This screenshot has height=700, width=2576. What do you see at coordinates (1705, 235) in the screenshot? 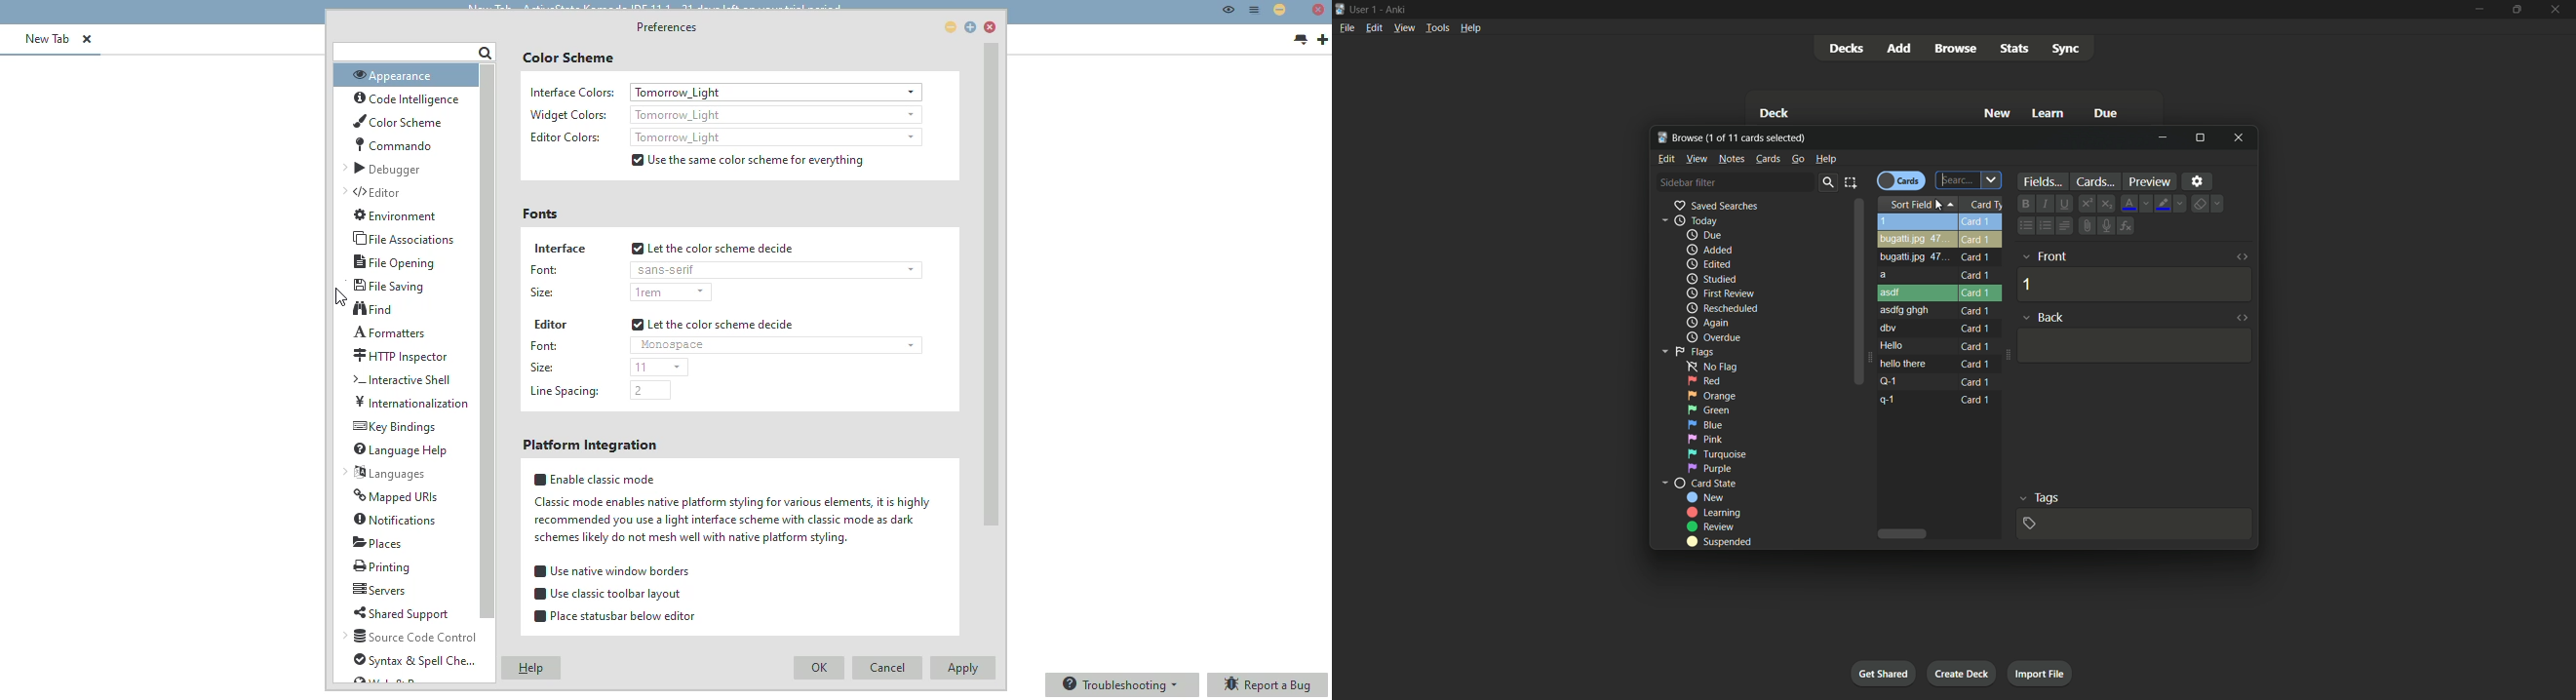
I see `due` at bounding box center [1705, 235].